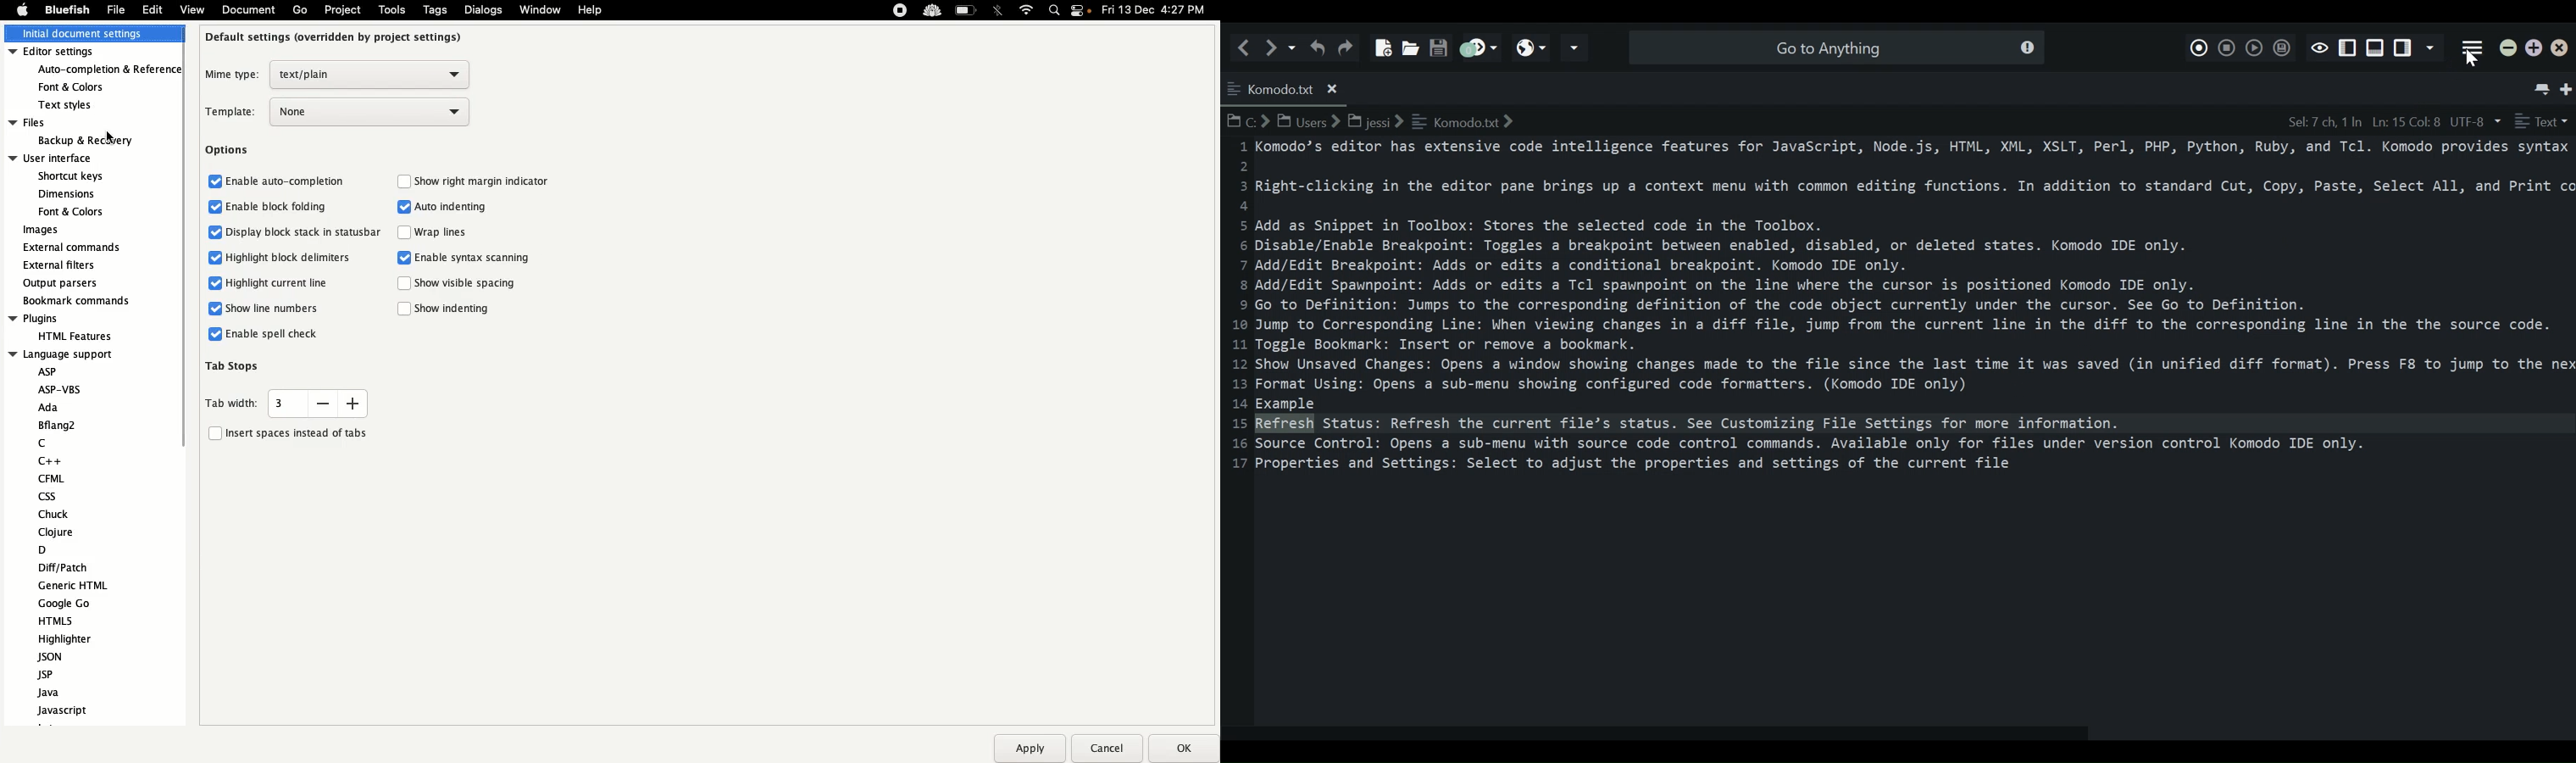 This screenshot has width=2576, height=784. I want to click on File Entry Pane, so click(1900, 427).